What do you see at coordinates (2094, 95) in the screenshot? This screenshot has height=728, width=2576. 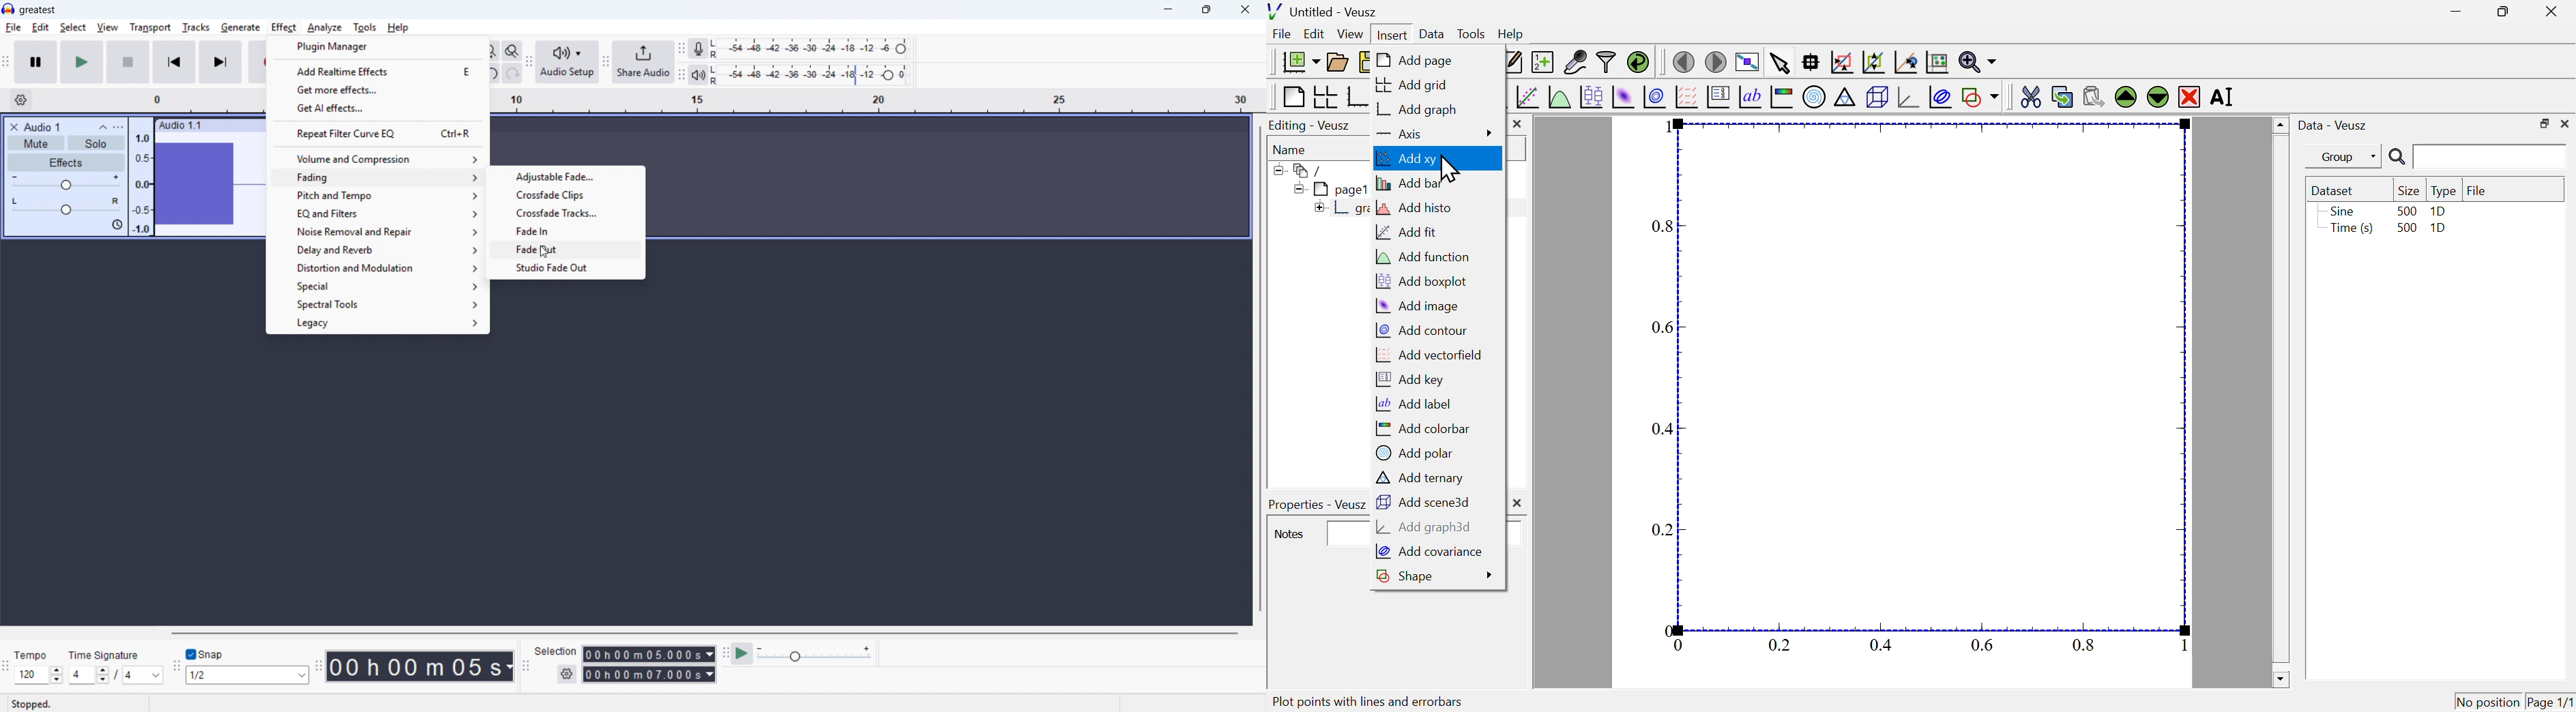 I see `paste widget from the clipboard` at bounding box center [2094, 95].